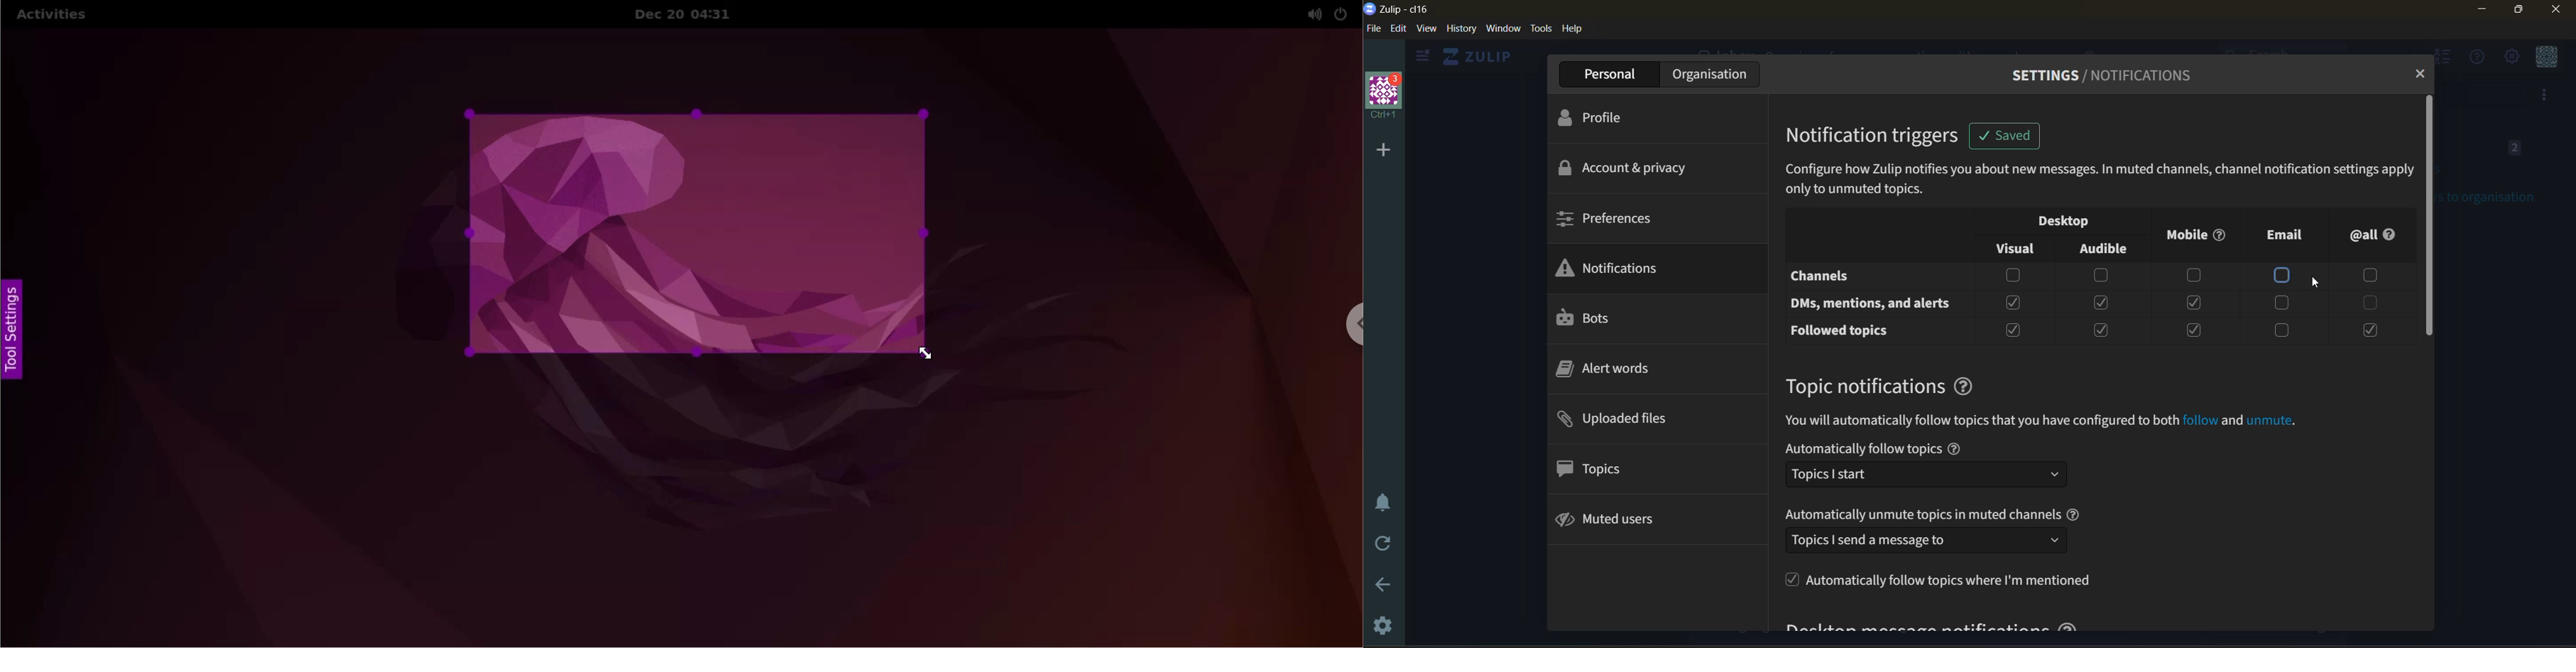 This screenshot has height=672, width=2576. Describe the element at coordinates (1461, 28) in the screenshot. I see `history` at that location.